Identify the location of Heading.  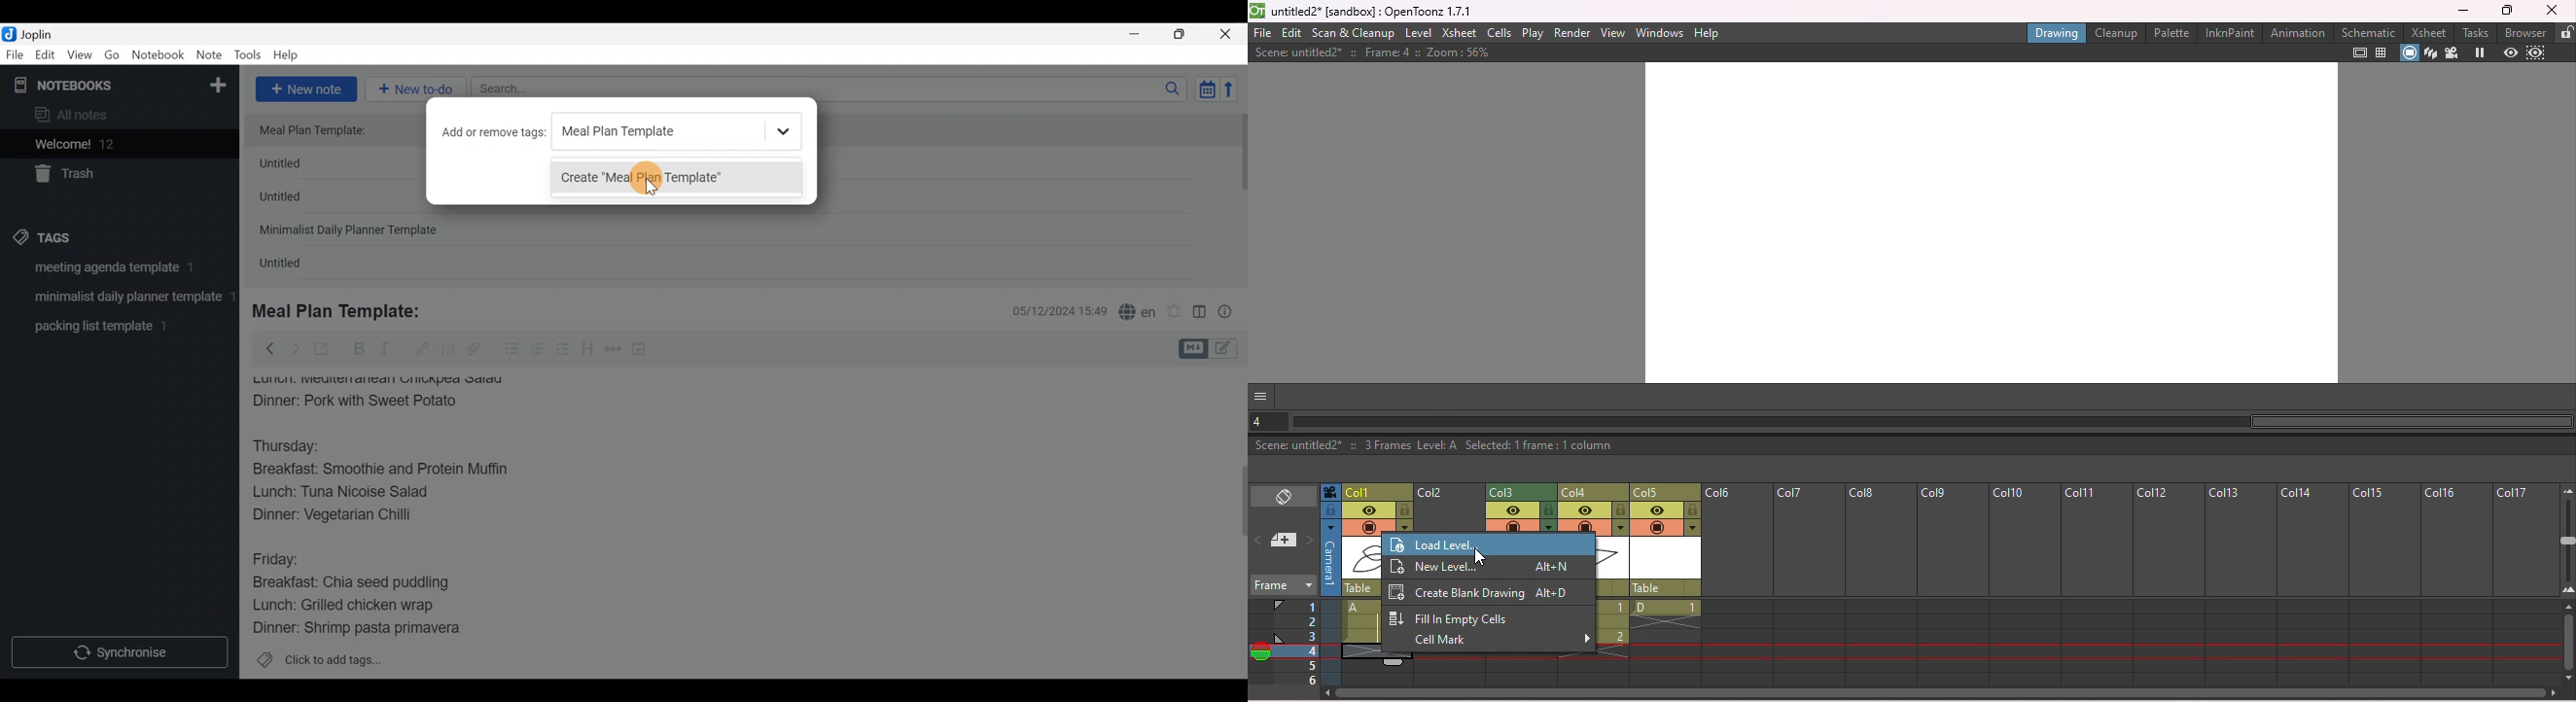
(588, 351).